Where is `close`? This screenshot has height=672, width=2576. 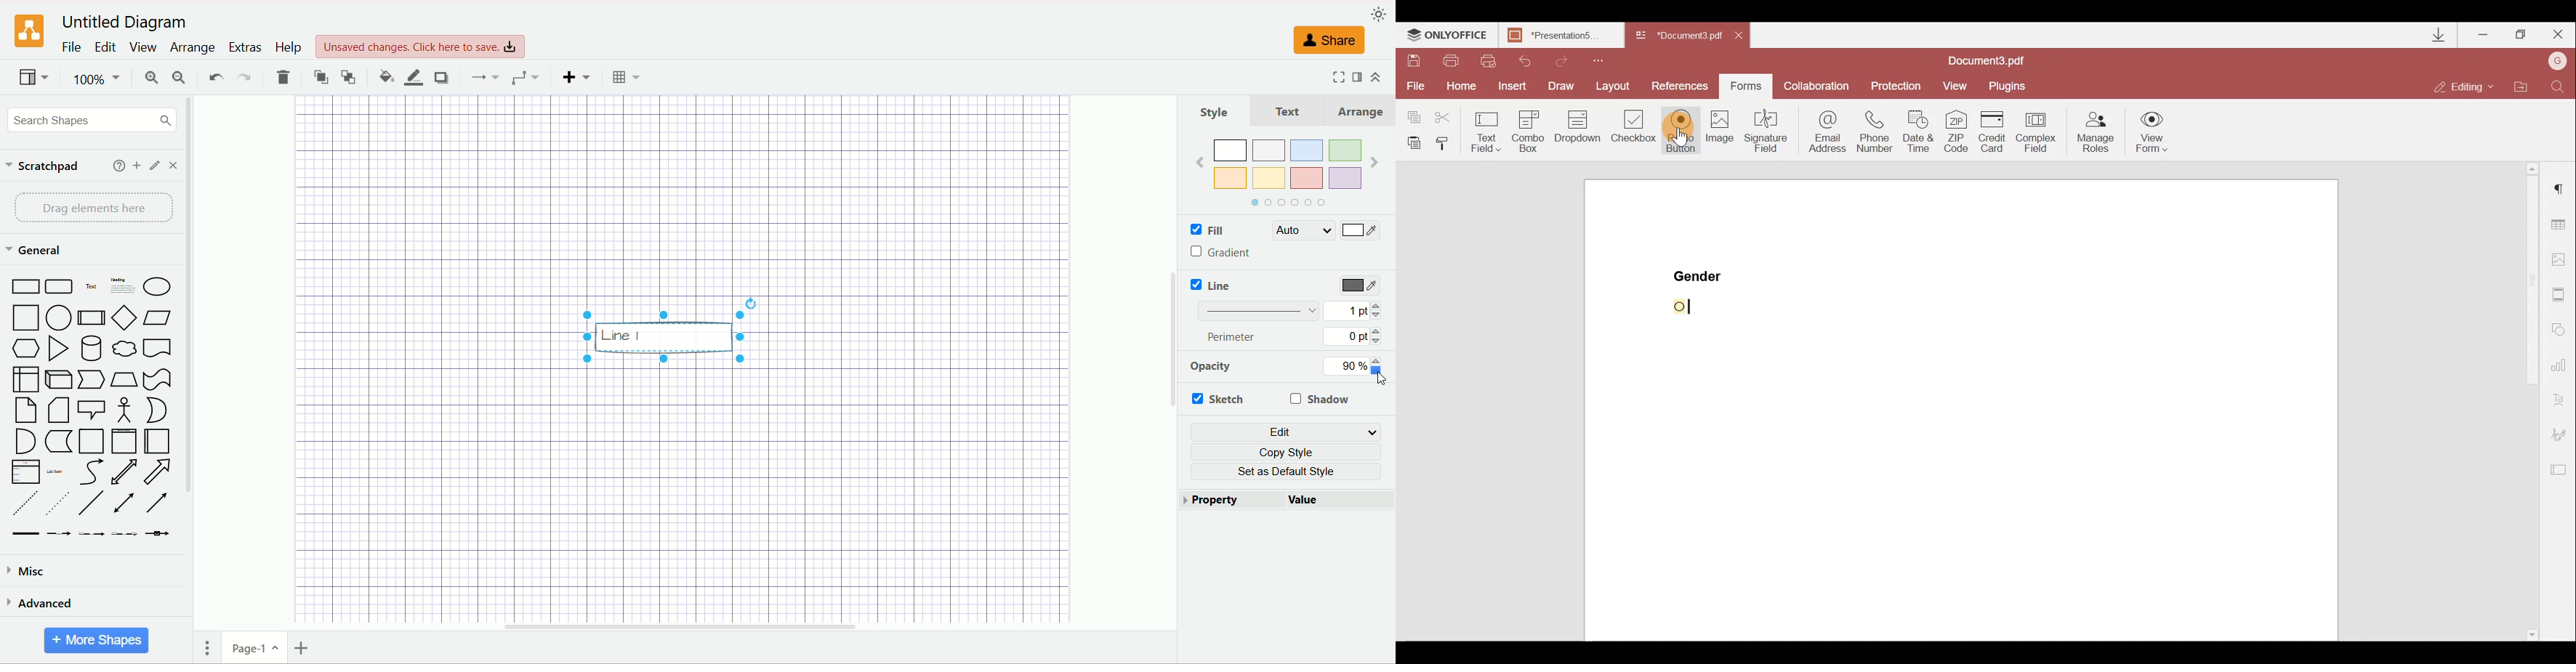 close is located at coordinates (173, 165).